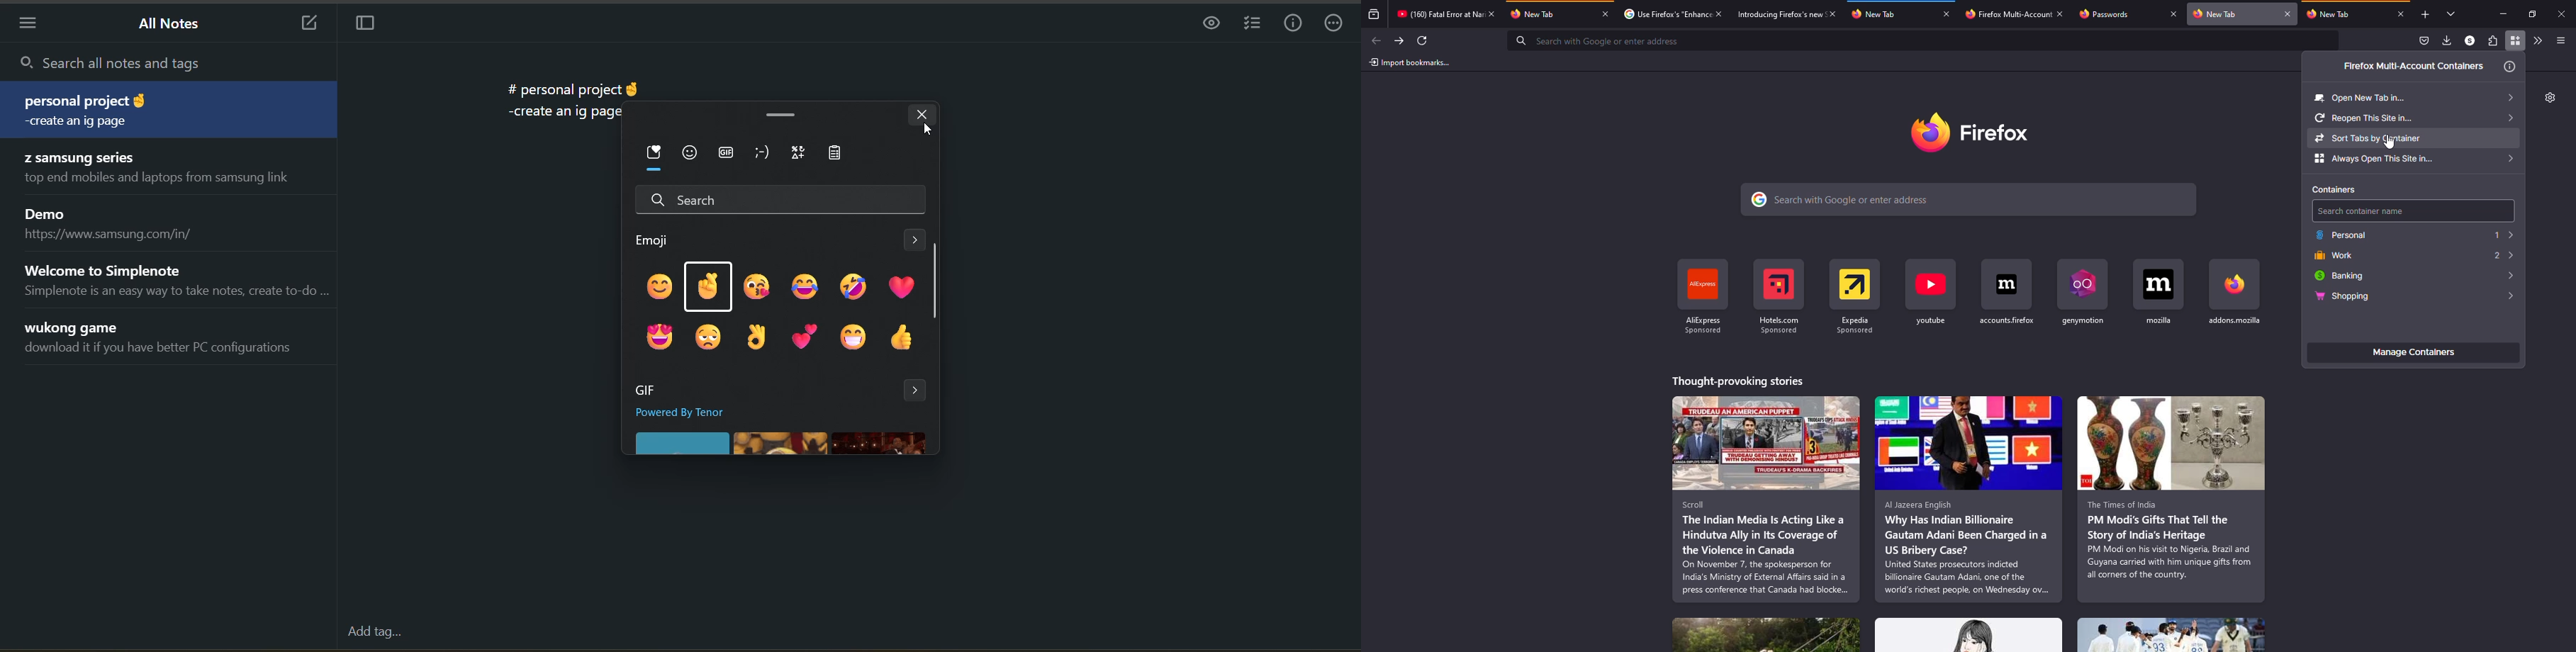  Describe the element at coordinates (856, 286) in the screenshot. I see `emoji 5` at that location.